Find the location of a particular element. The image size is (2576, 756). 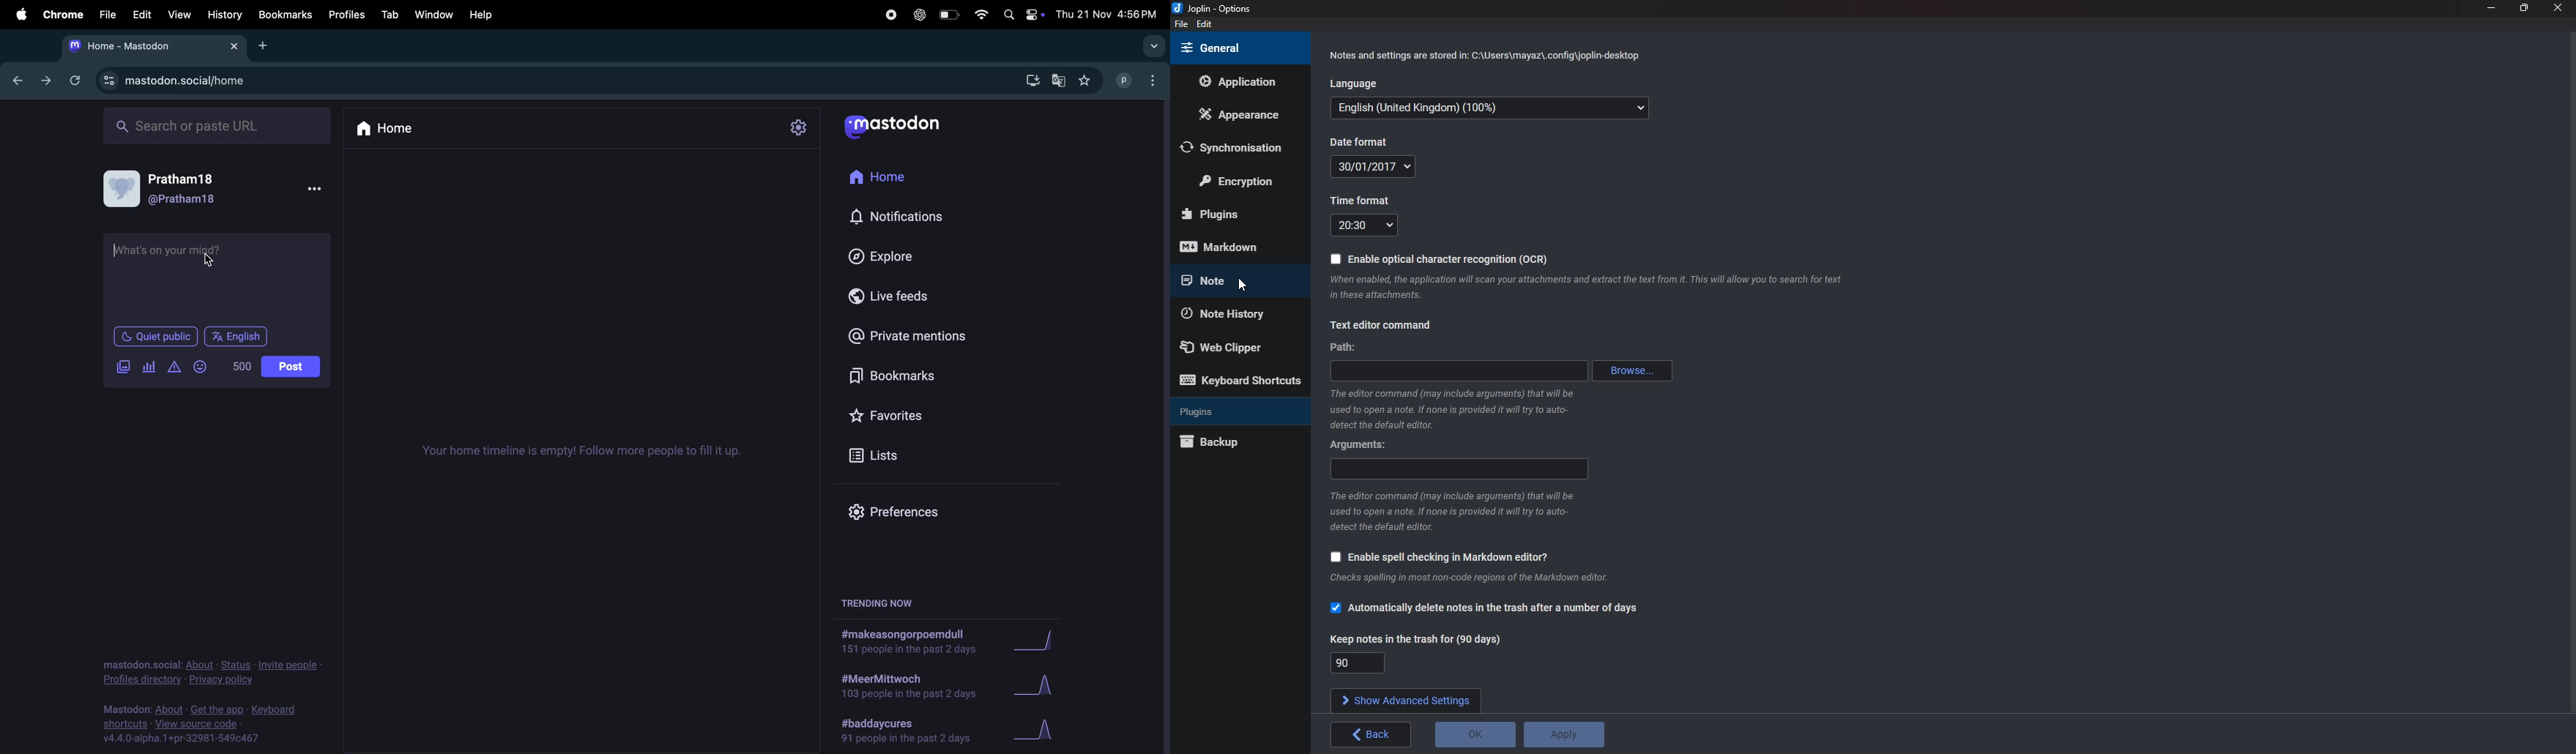

close is located at coordinates (2557, 10).